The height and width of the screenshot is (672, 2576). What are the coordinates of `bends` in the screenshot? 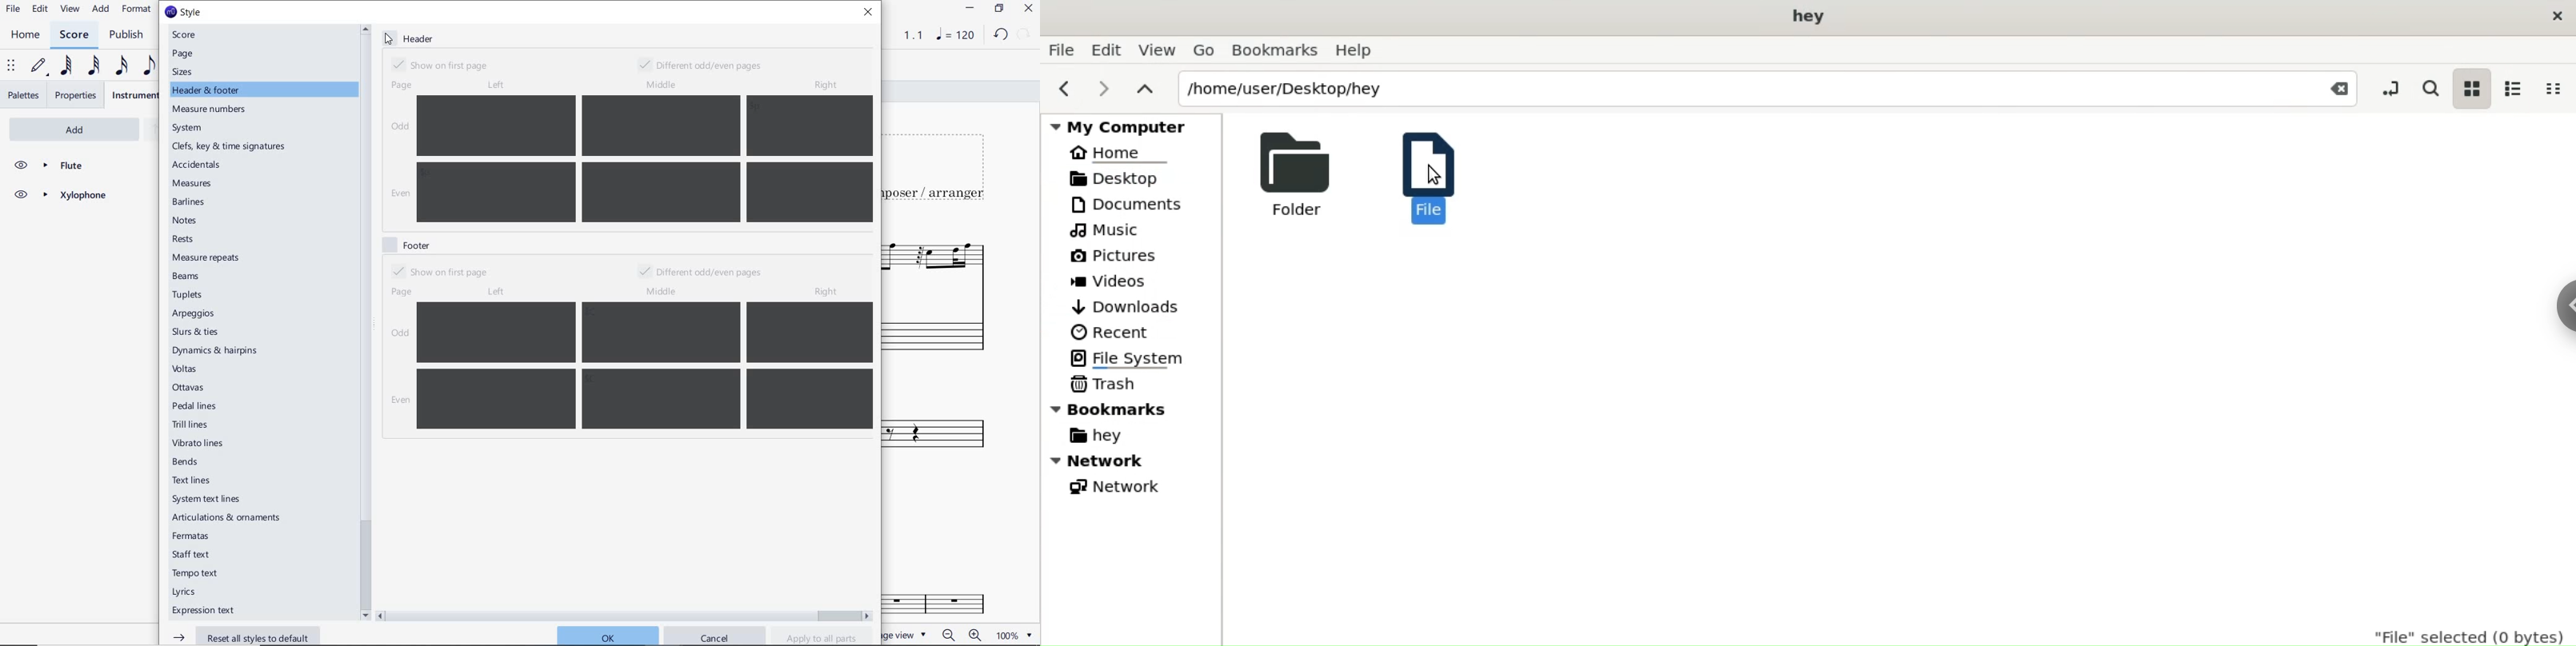 It's located at (188, 462).